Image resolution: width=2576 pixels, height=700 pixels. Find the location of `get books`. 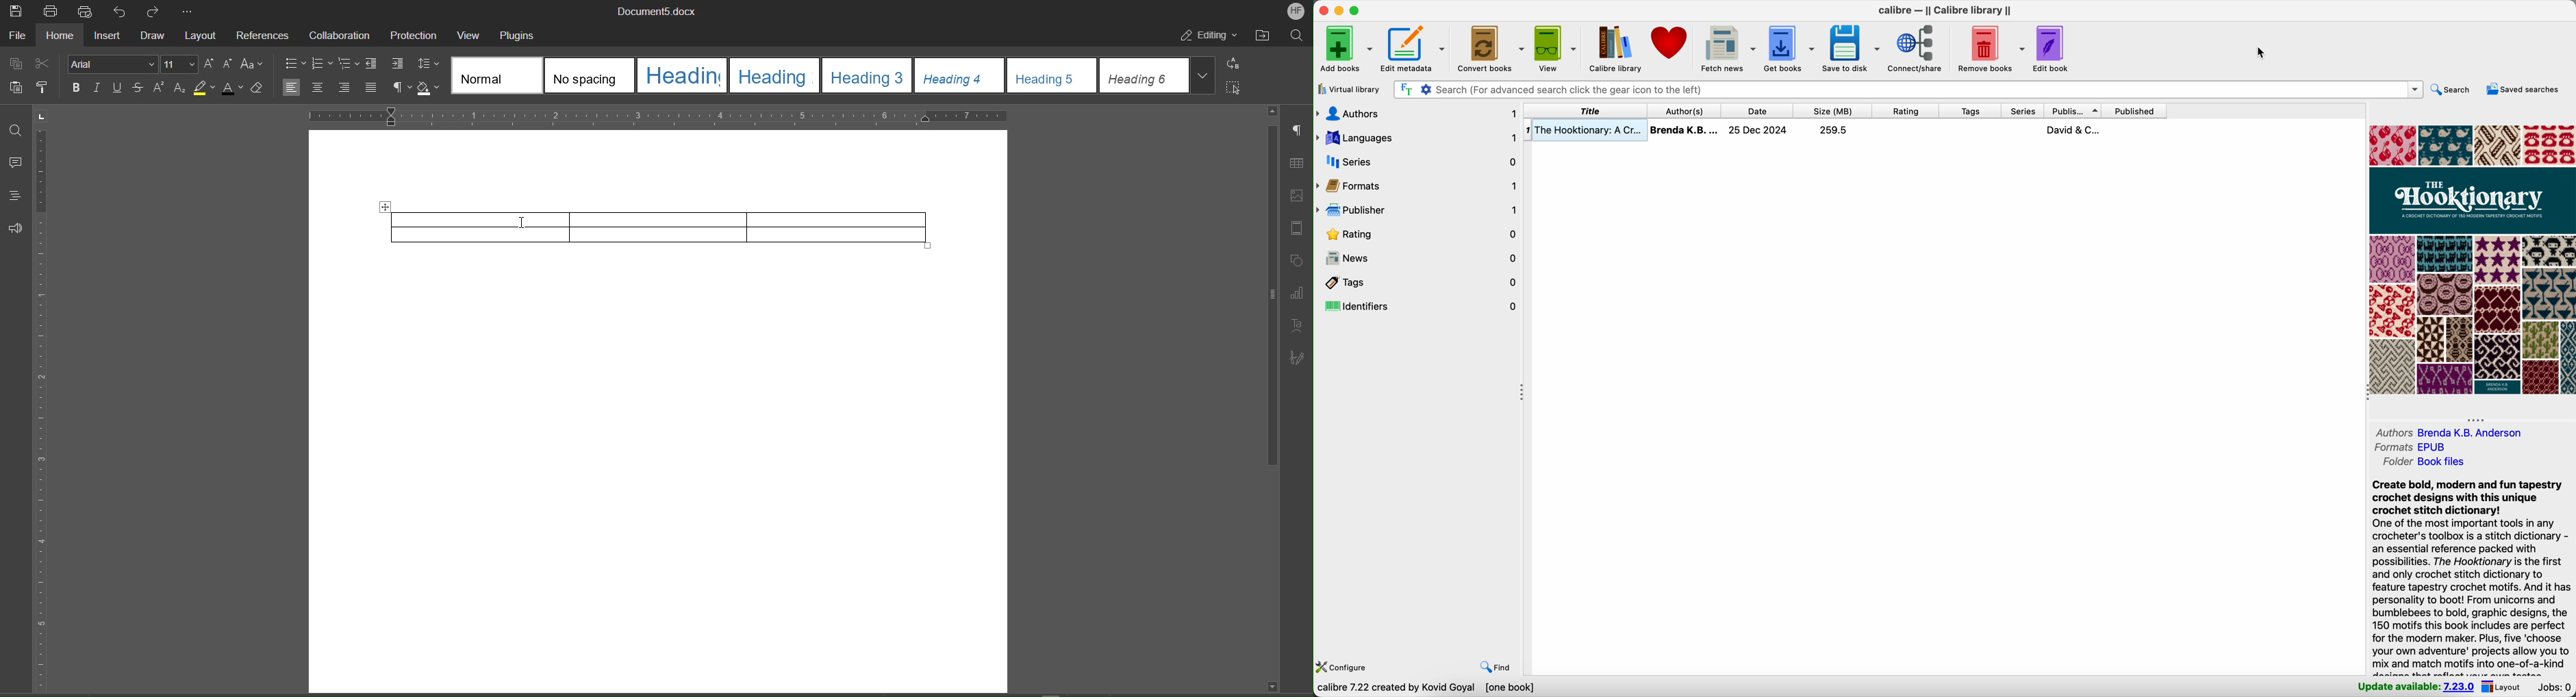

get books is located at coordinates (1790, 48).